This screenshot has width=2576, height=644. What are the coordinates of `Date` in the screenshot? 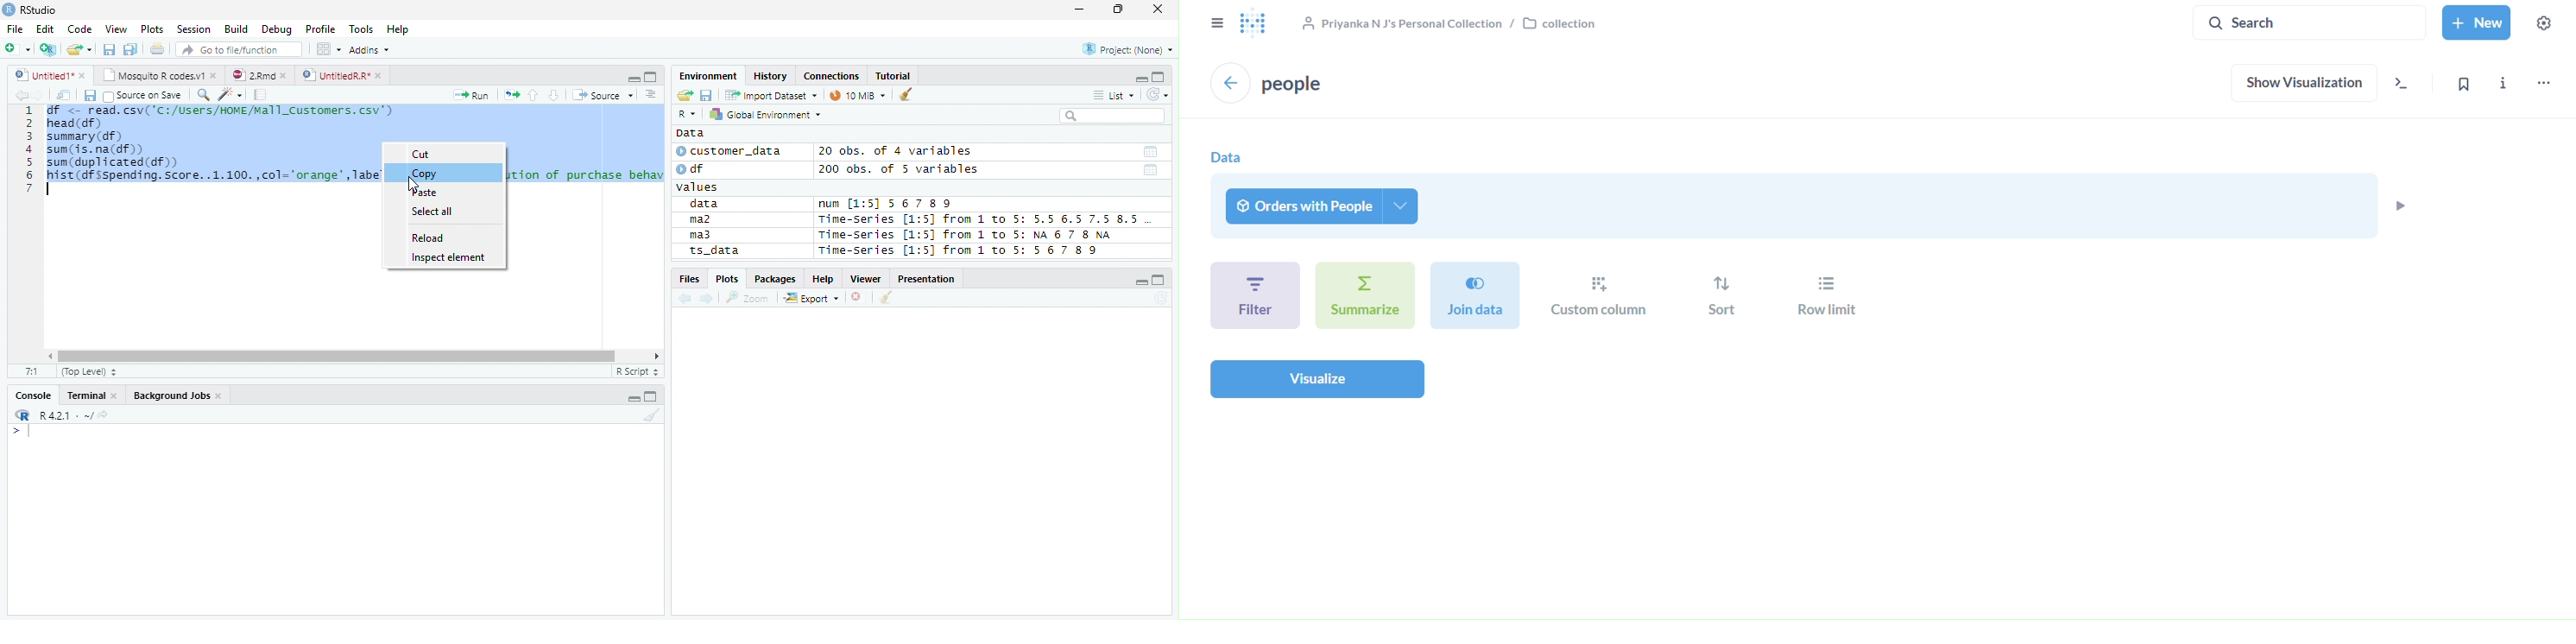 It's located at (1151, 171).